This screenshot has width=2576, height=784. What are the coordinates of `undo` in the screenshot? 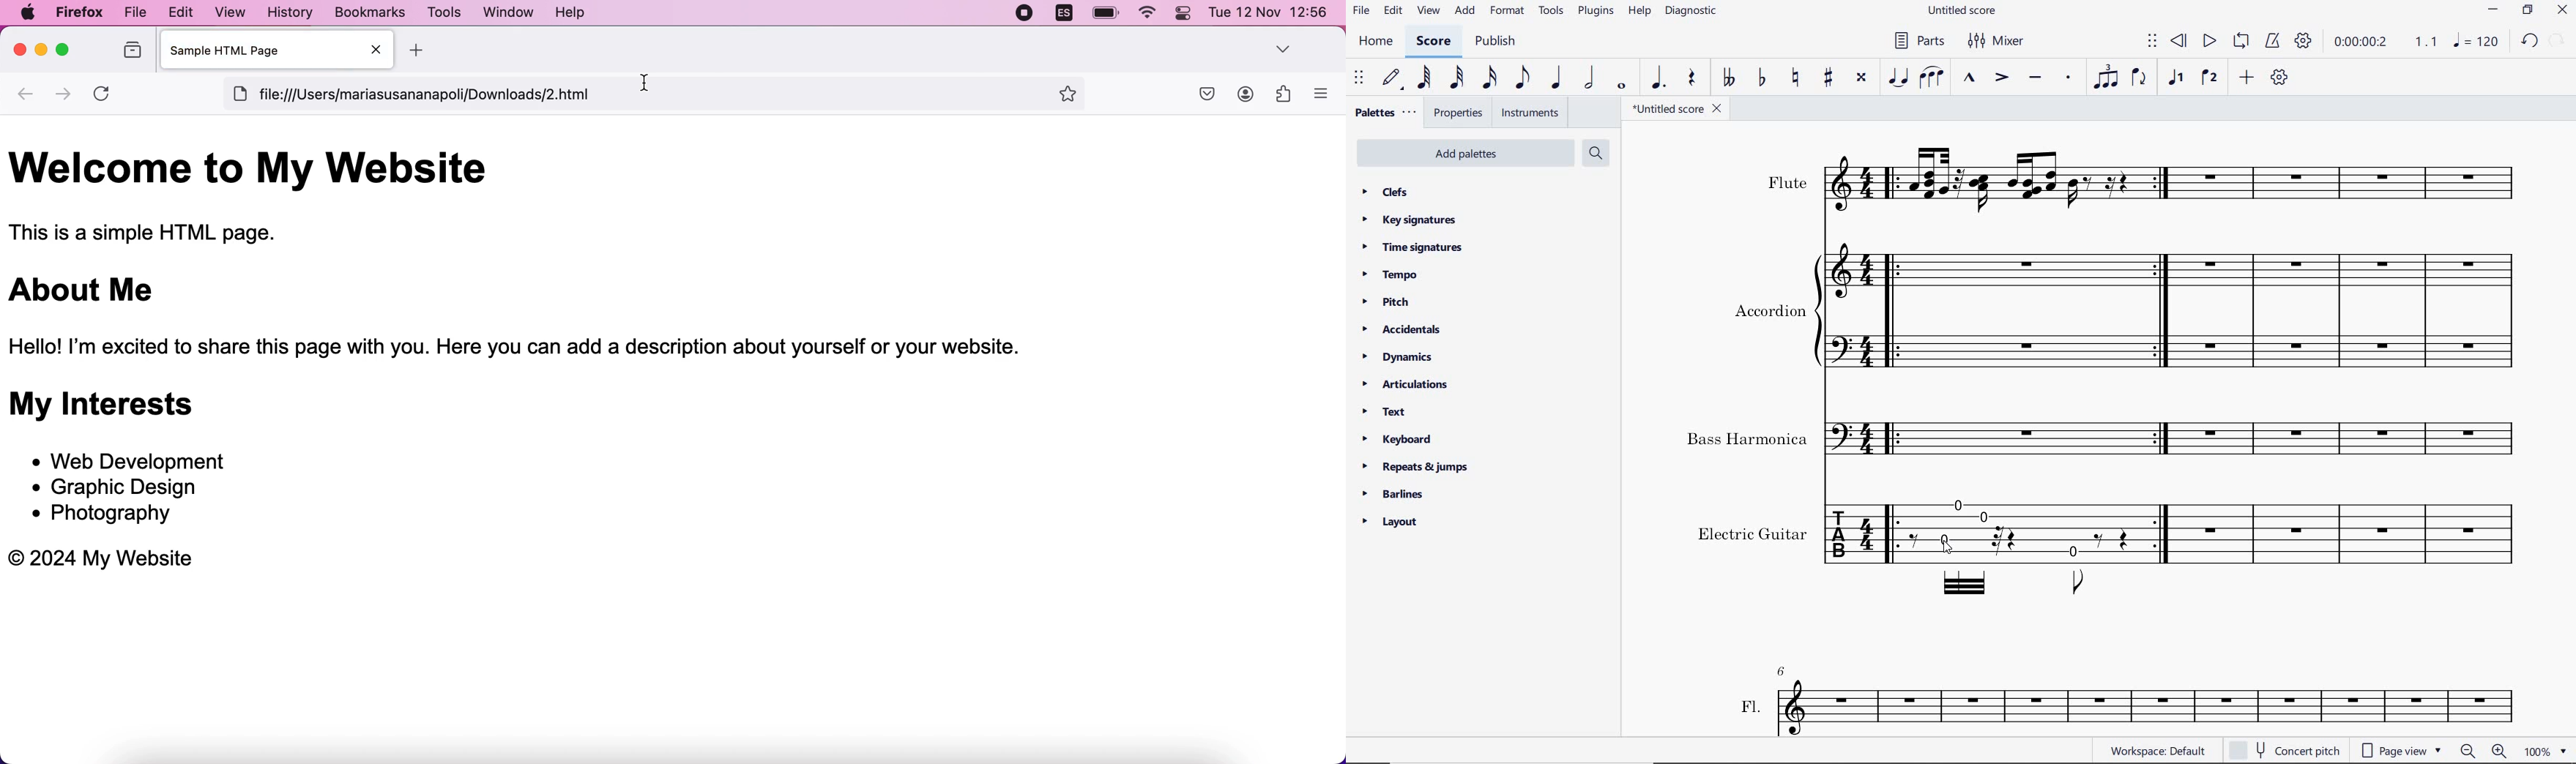 It's located at (2528, 42).